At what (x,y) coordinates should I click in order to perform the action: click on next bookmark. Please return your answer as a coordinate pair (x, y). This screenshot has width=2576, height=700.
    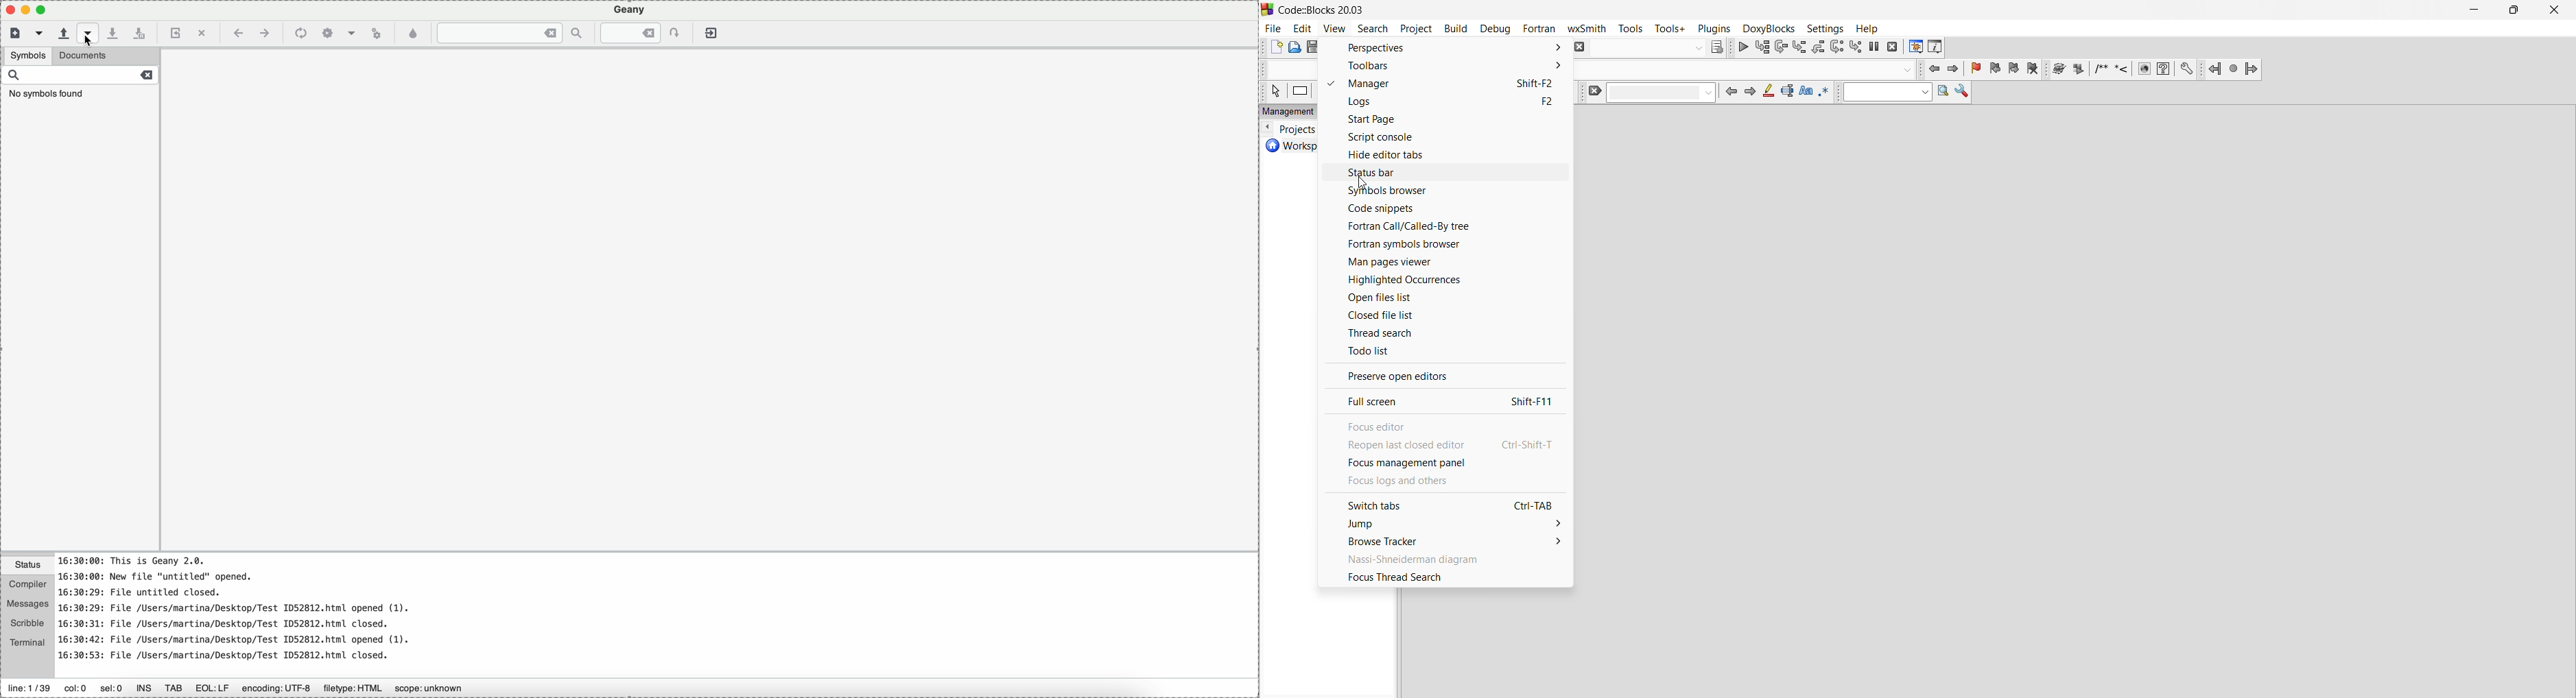
    Looking at the image, I should click on (2013, 71).